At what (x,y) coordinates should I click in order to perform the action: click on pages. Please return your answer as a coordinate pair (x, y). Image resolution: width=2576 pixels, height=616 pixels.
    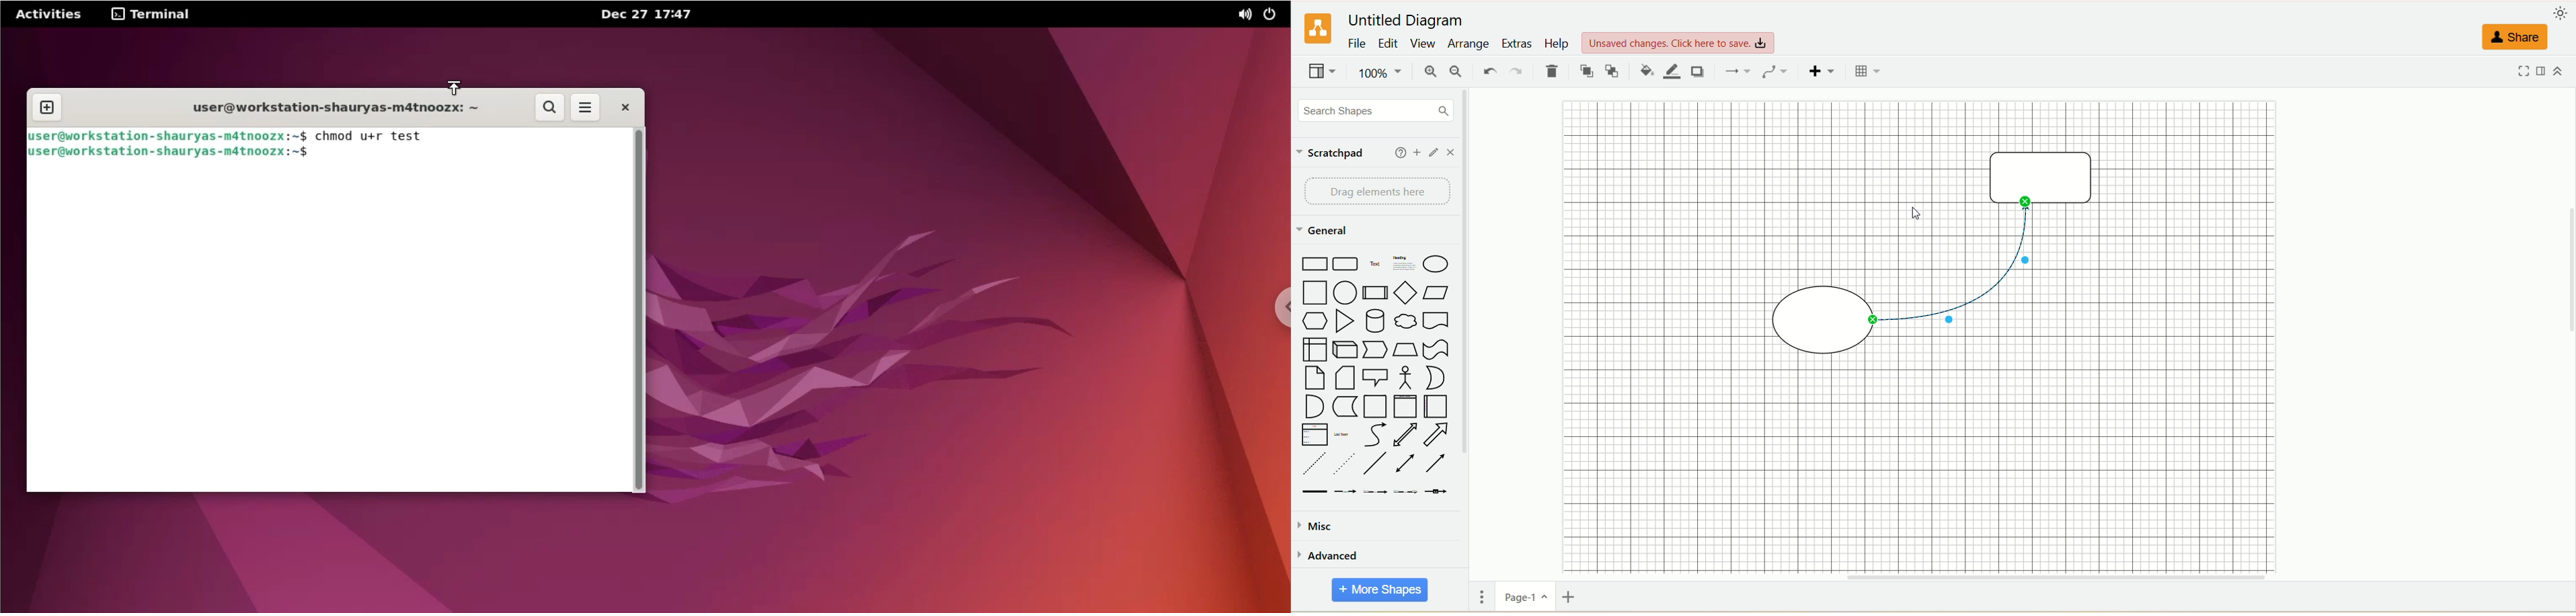
    Looking at the image, I should click on (1482, 599).